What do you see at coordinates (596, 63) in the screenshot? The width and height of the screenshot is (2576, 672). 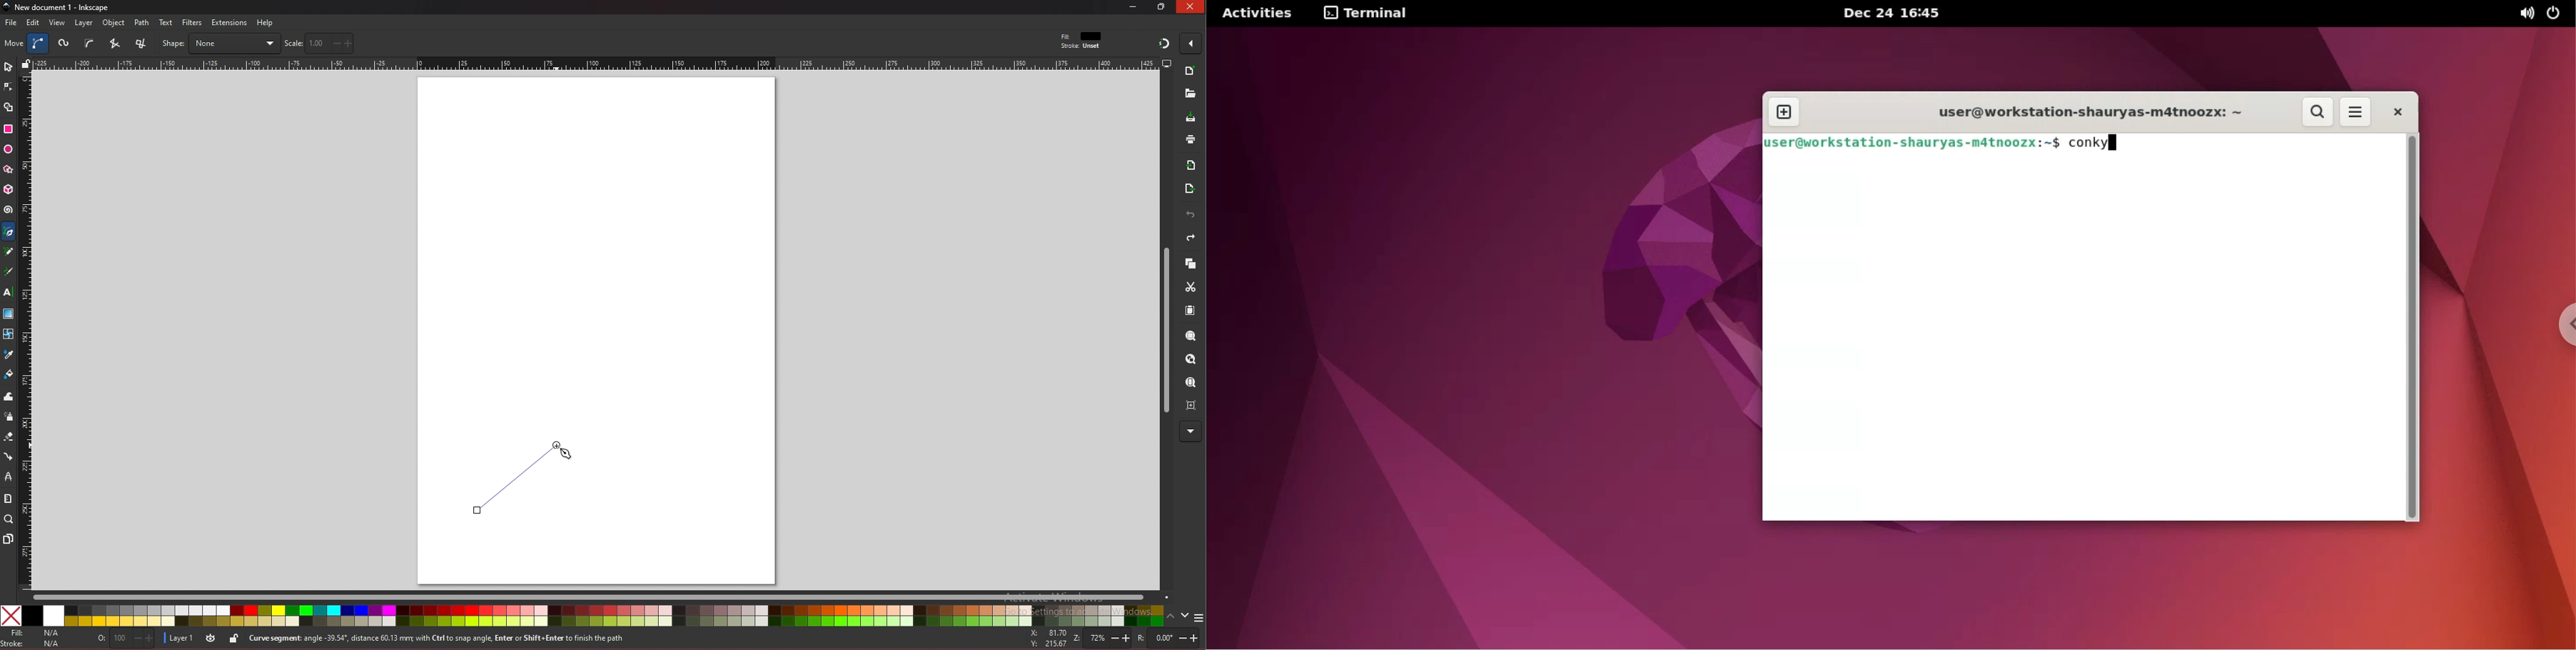 I see `horizontal rule` at bounding box center [596, 63].